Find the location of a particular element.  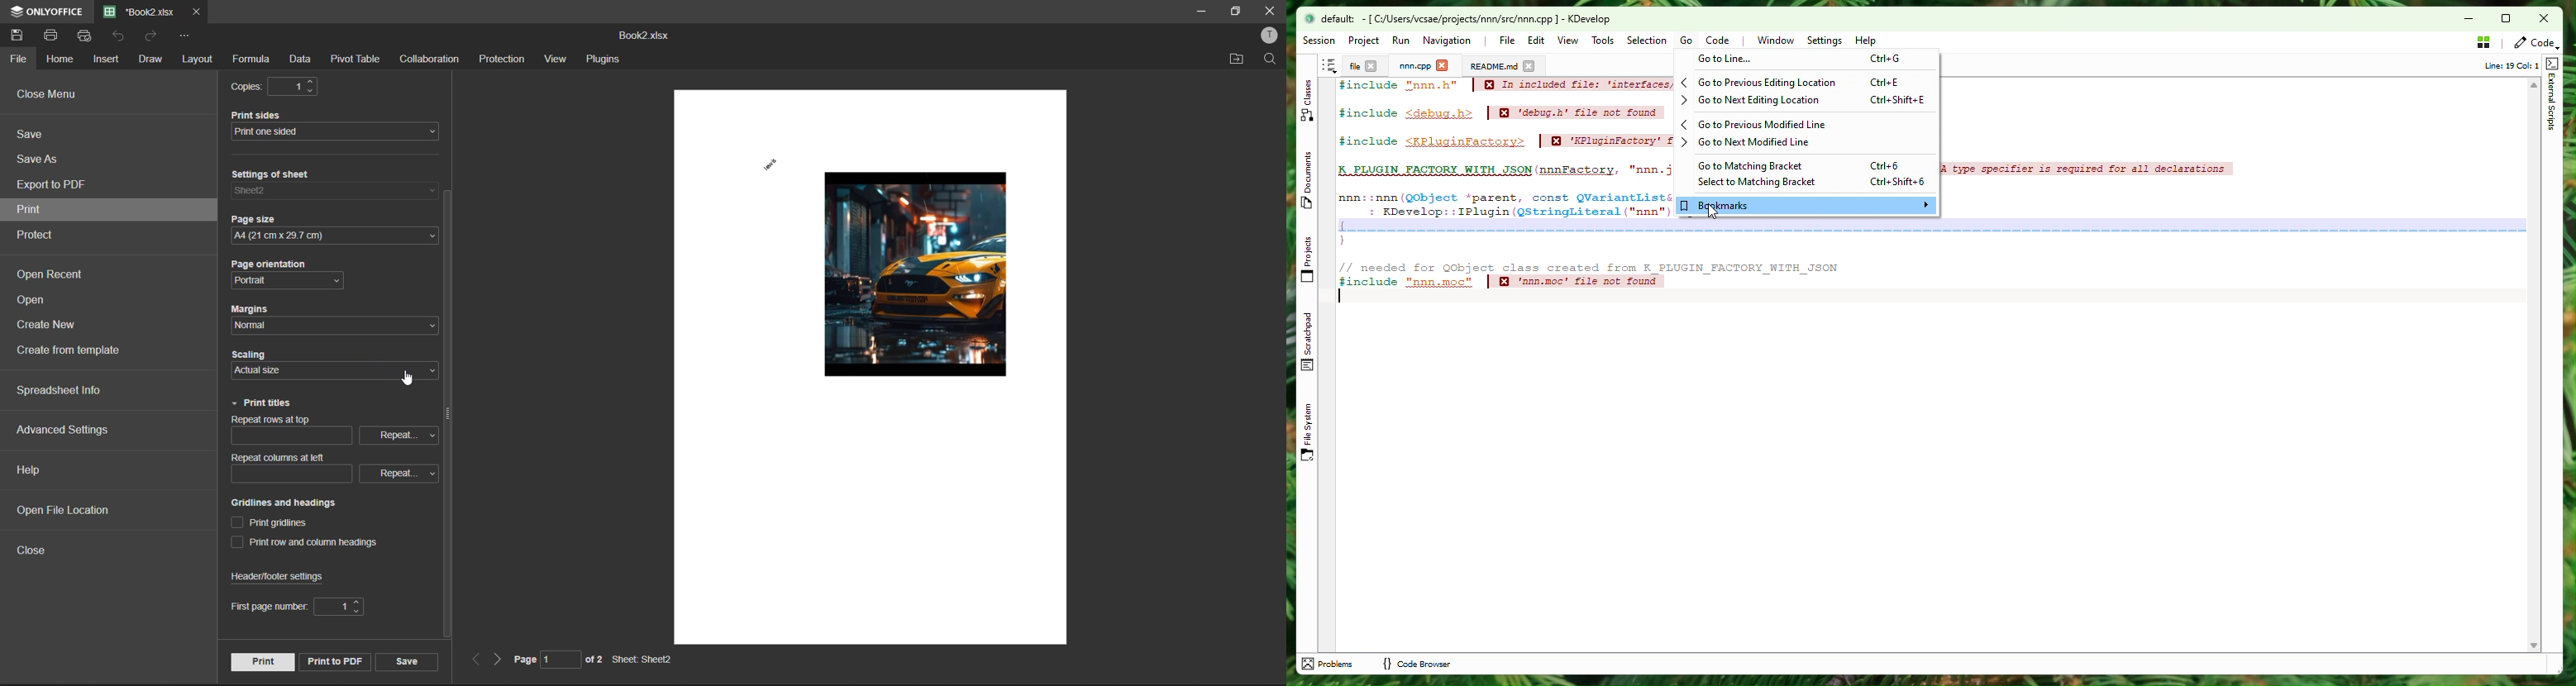

page orientation is located at coordinates (279, 266).